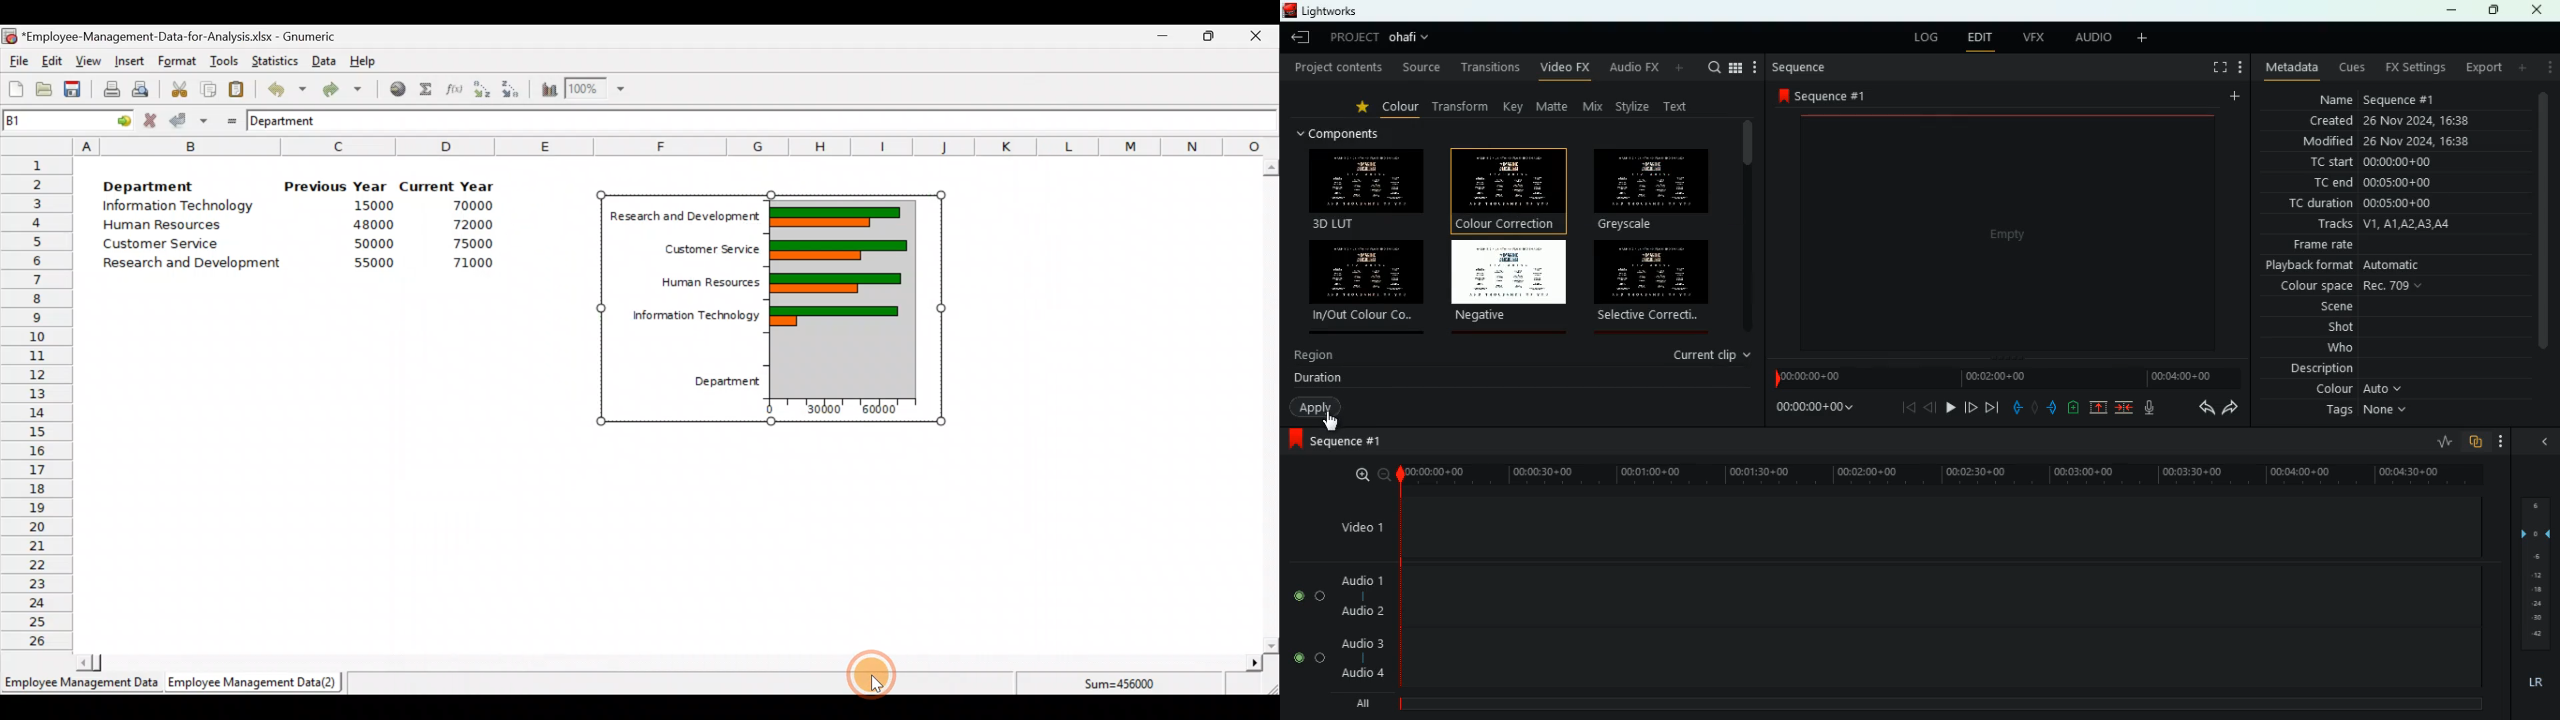 The image size is (2576, 728). I want to click on more, so click(2500, 440).